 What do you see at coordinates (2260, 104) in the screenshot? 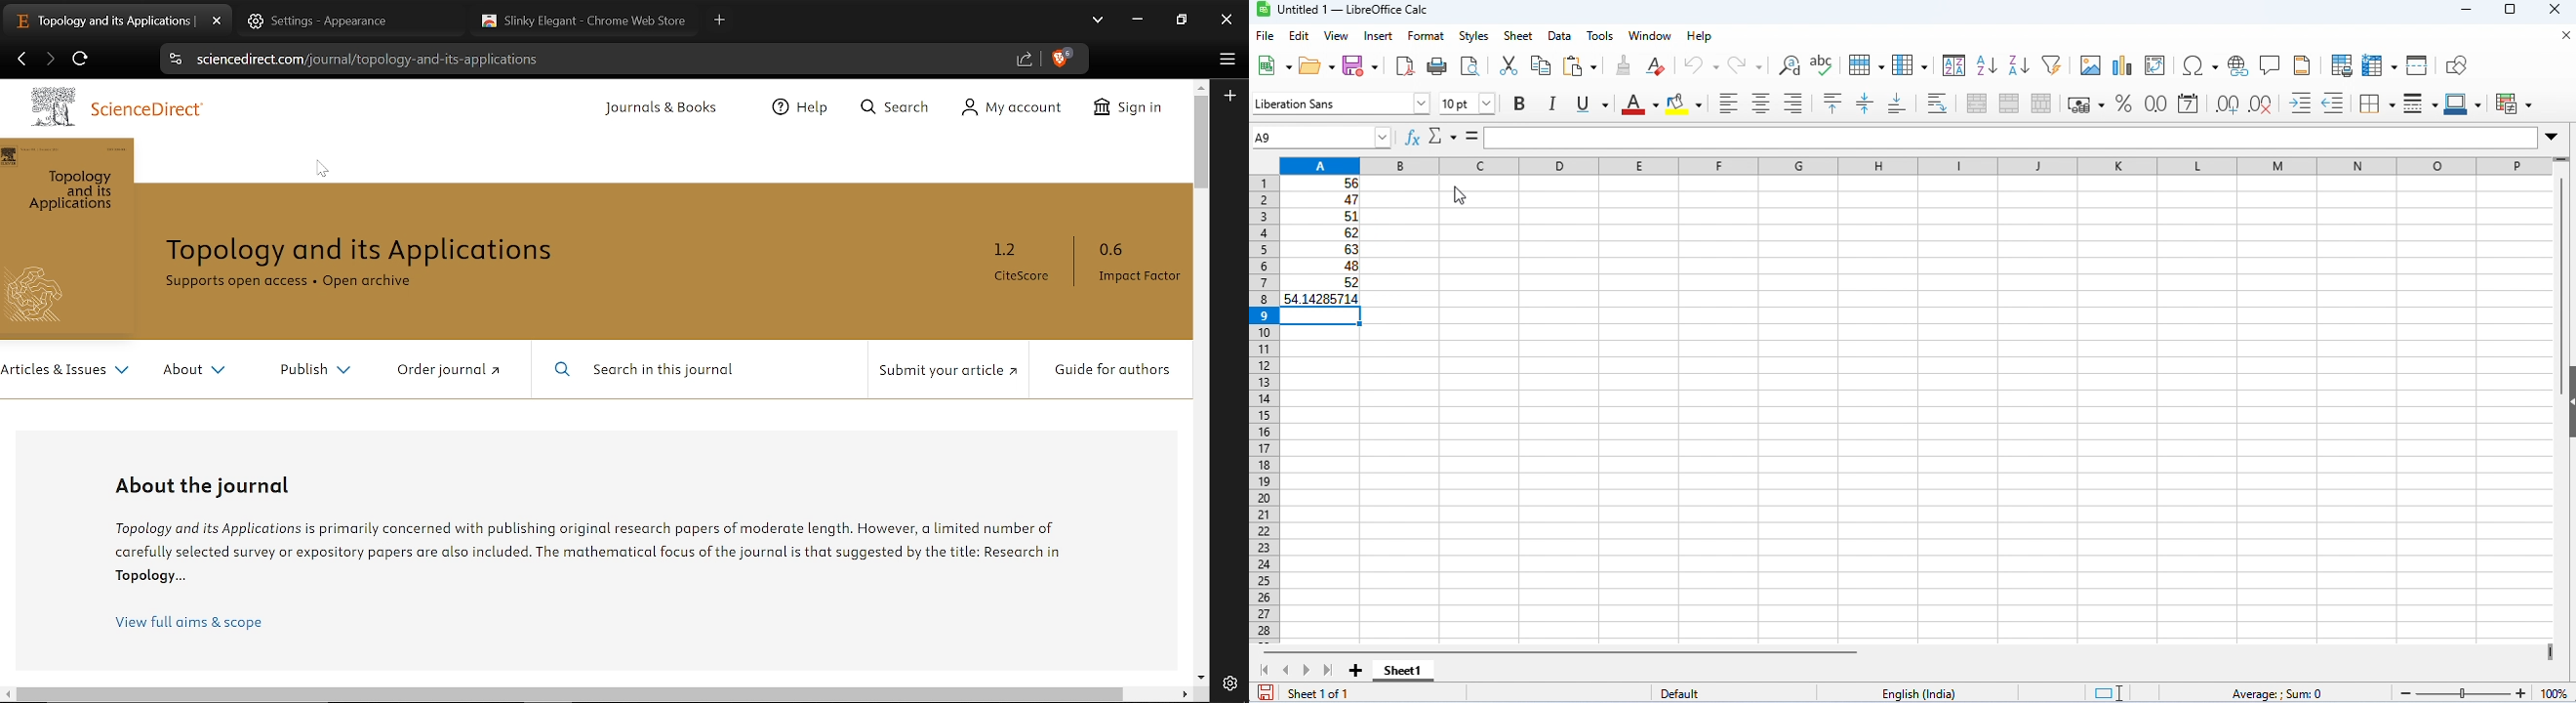
I see `delete decimal place` at bounding box center [2260, 104].